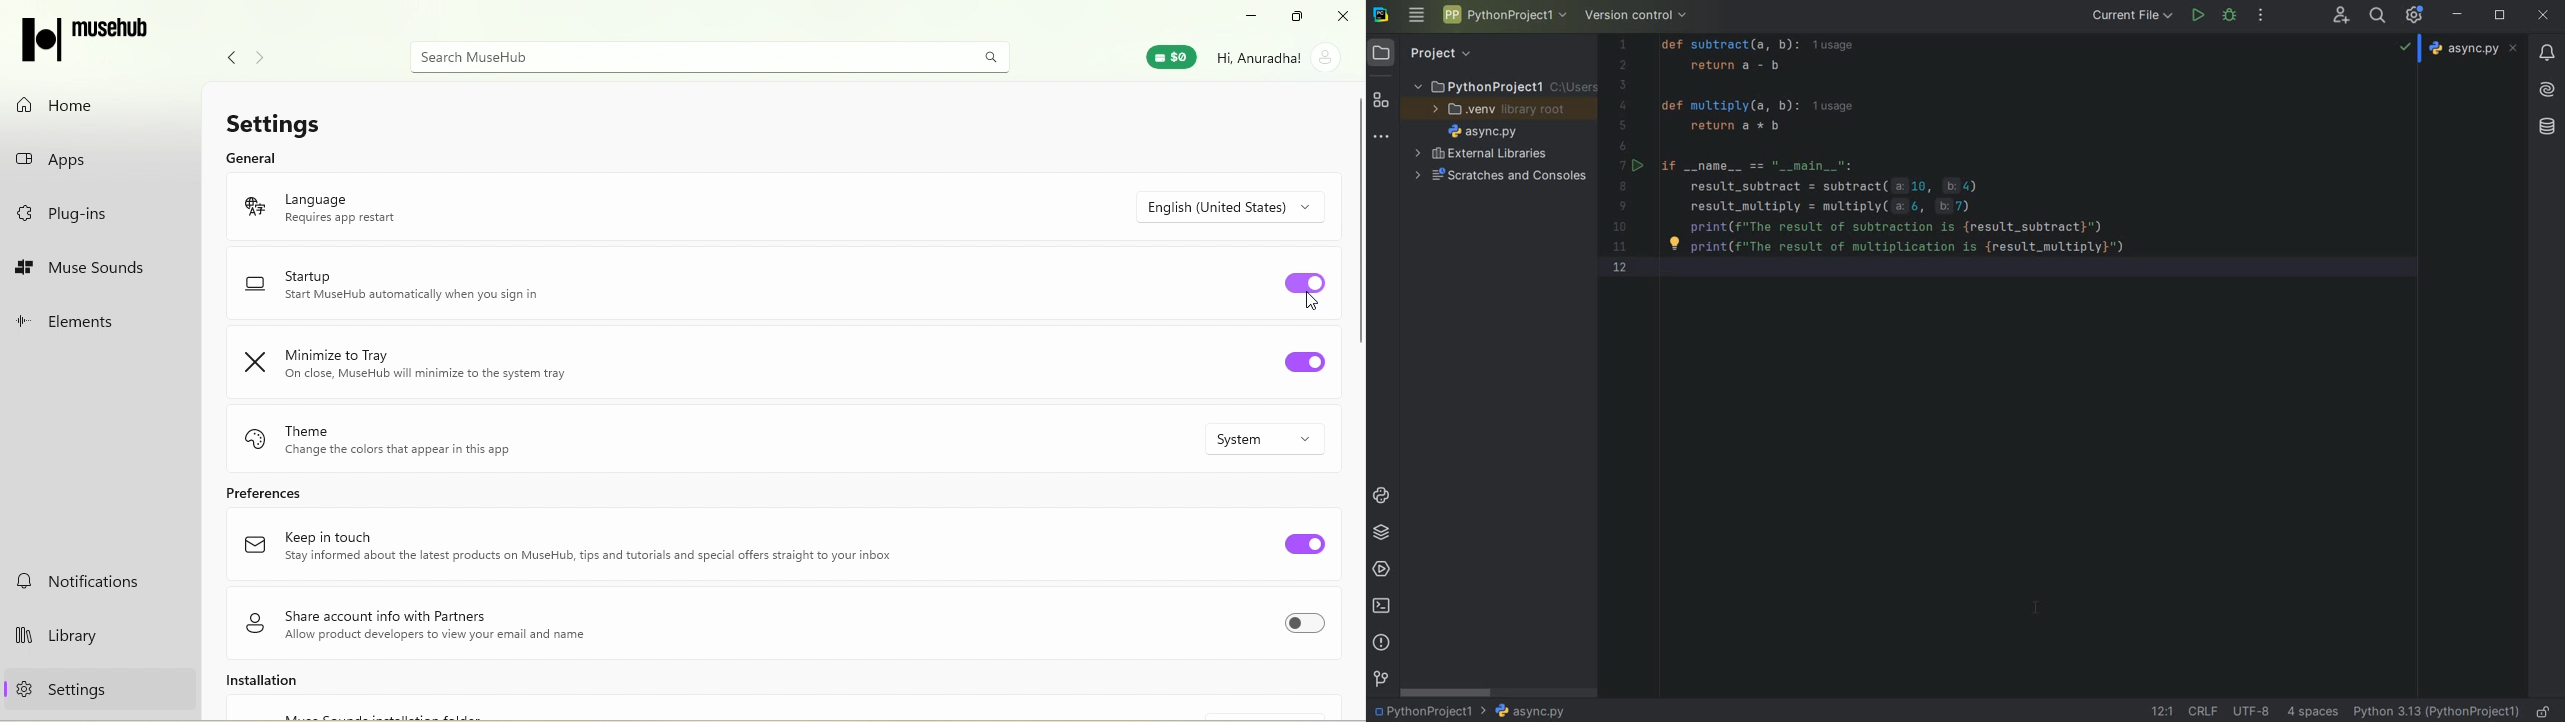 The height and width of the screenshot is (728, 2576). What do you see at coordinates (2547, 710) in the screenshot?
I see `MAKE FILE READY ONLY` at bounding box center [2547, 710].